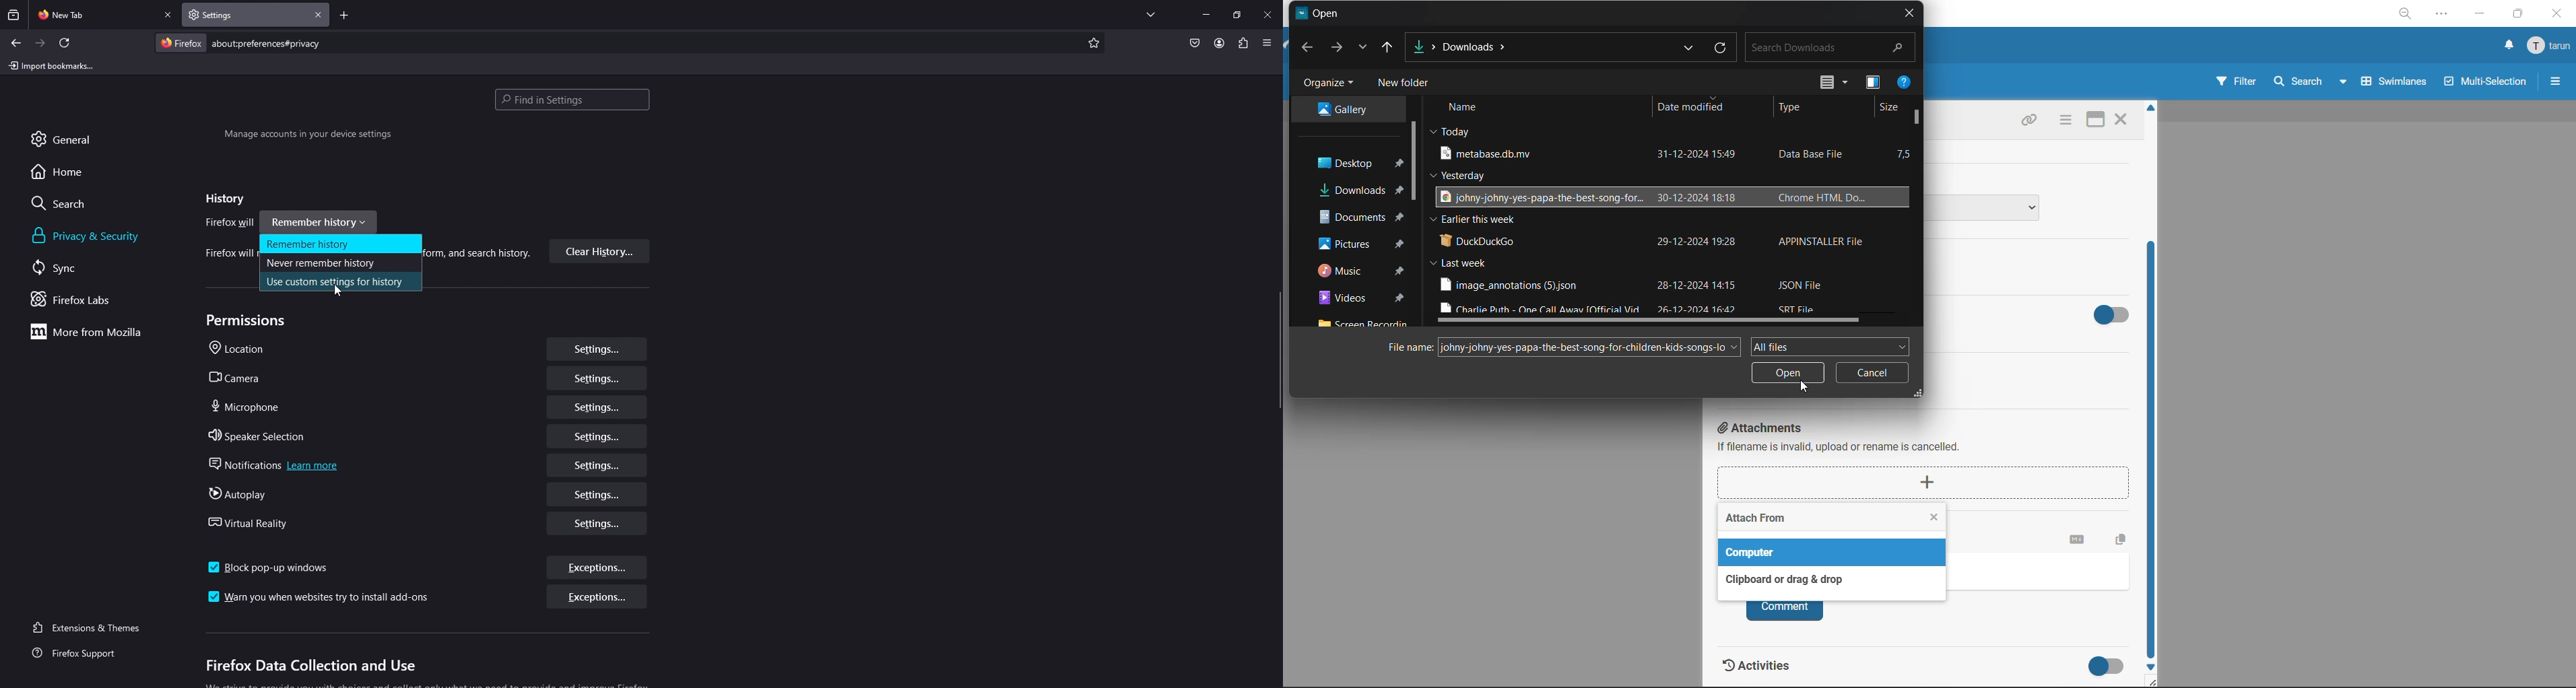 Image resolution: width=2576 pixels, height=700 pixels. What do you see at coordinates (222, 199) in the screenshot?
I see `history` at bounding box center [222, 199].